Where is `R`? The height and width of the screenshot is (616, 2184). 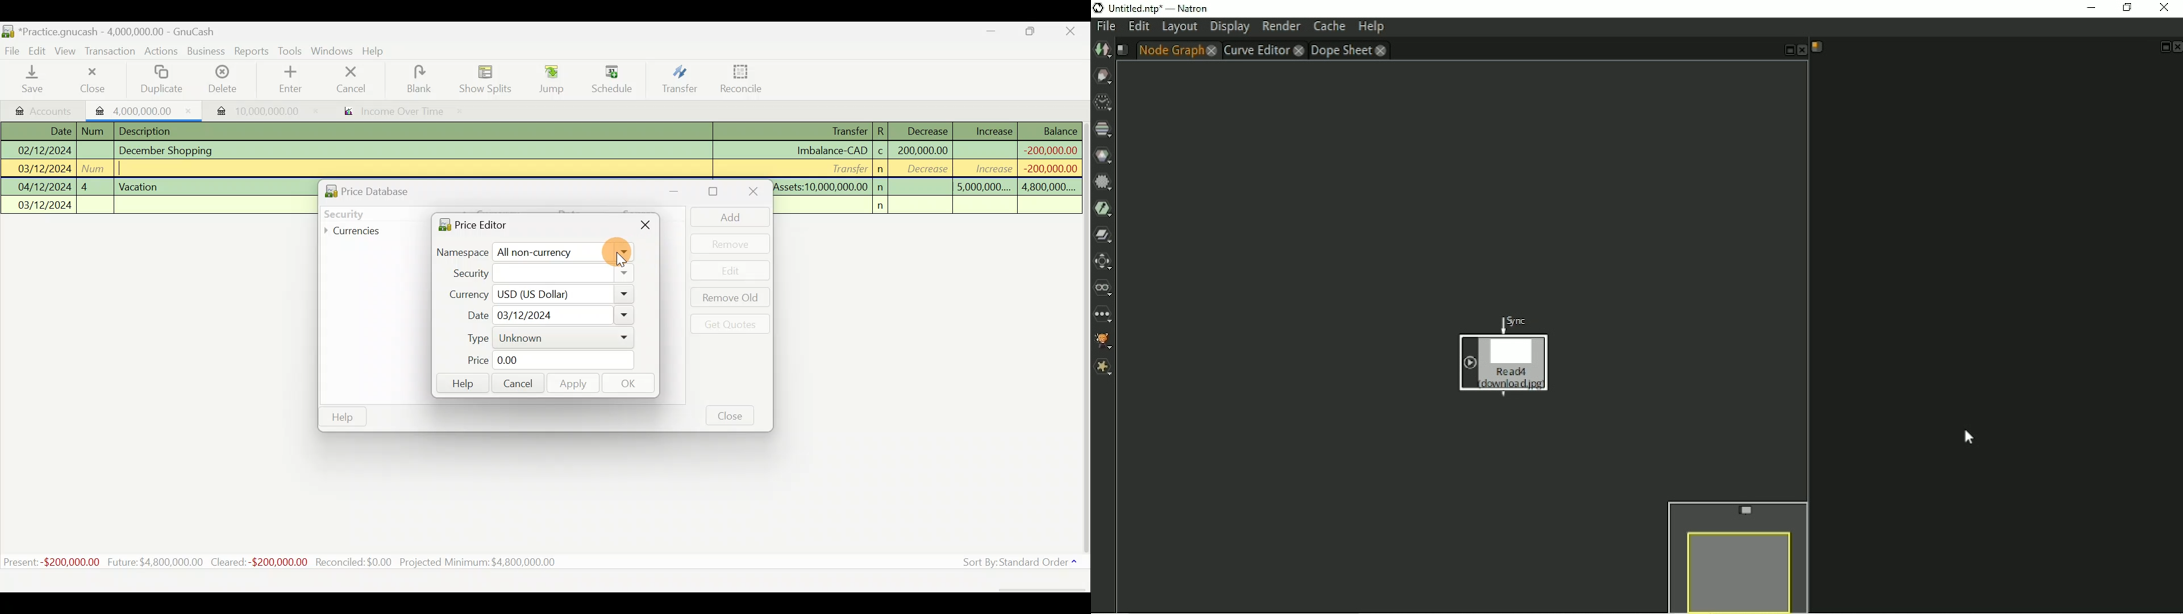 R is located at coordinates (885, 130).